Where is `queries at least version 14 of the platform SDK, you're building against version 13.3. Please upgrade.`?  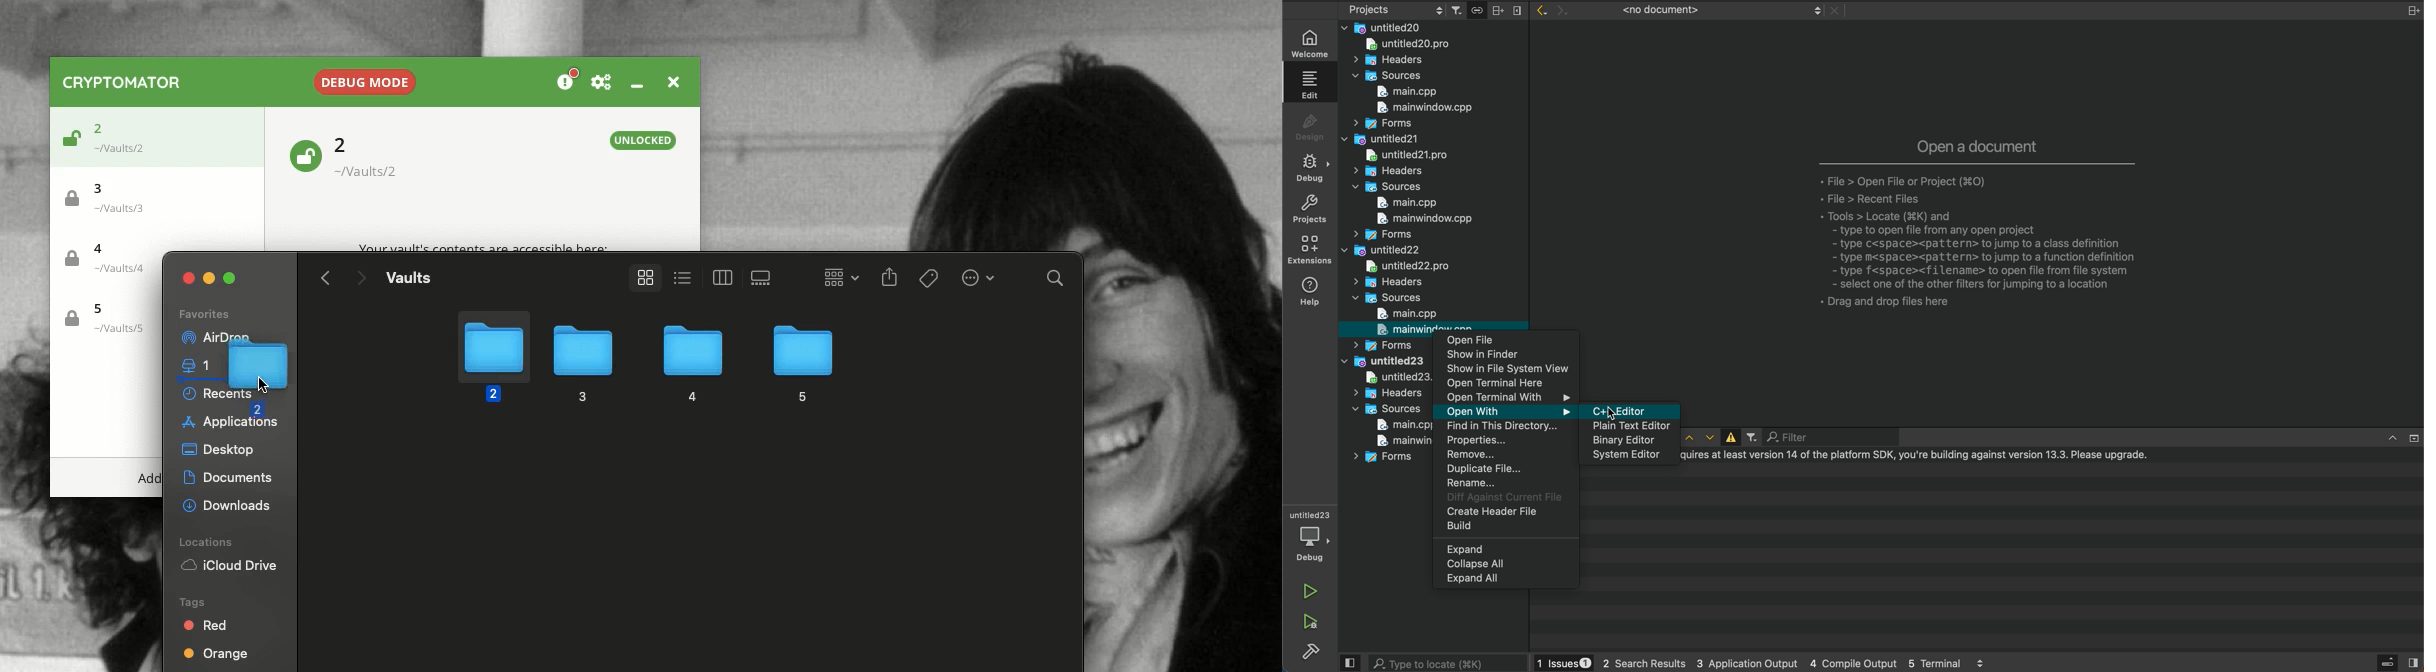
queries at least version 14 of the platform SDK, you're building against version 13.3. Please upgrade. is located at coordinates (1924, 457).